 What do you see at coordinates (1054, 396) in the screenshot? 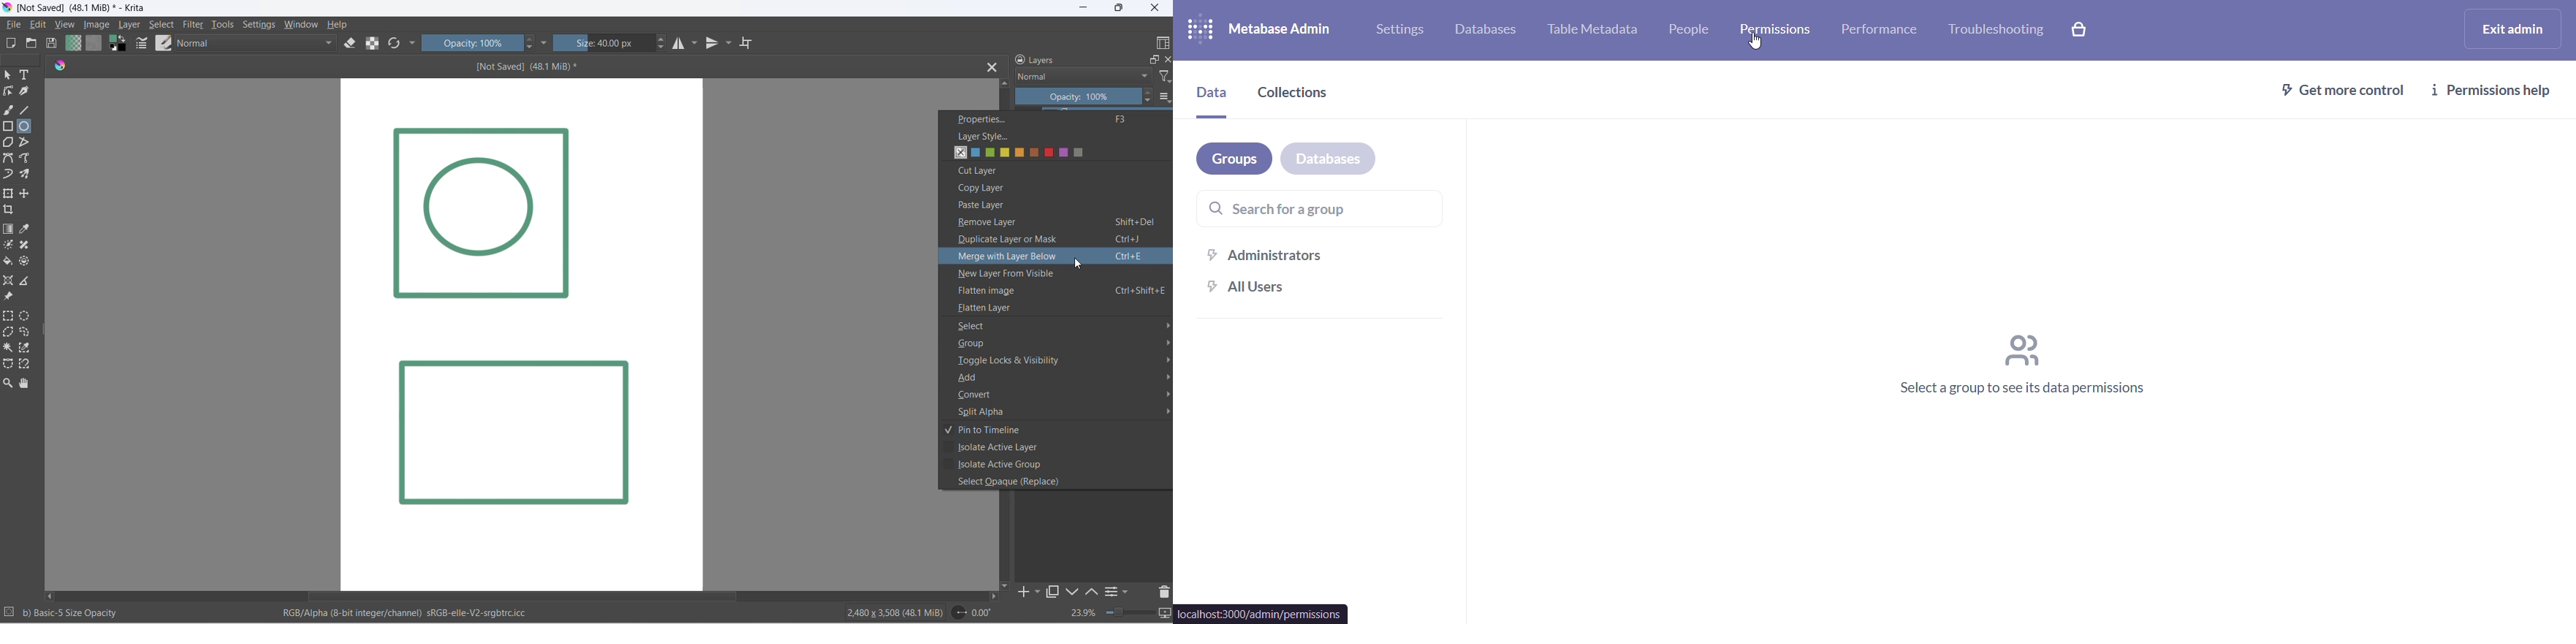
I see `convert` at bounding box center [1054, 396].